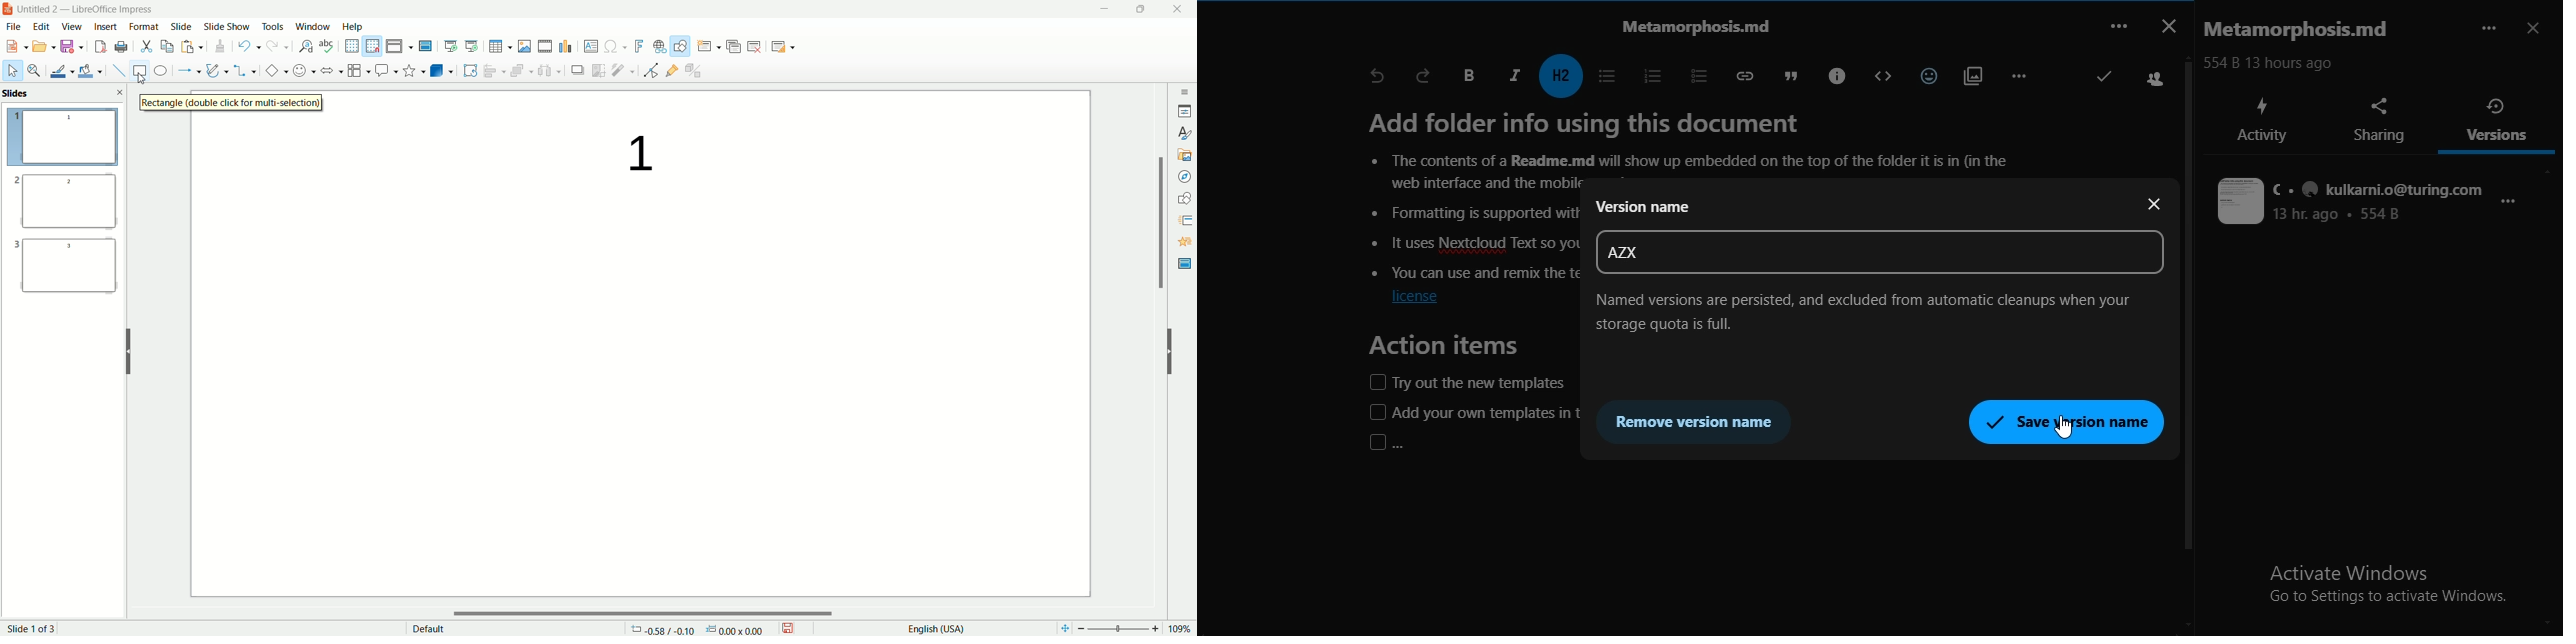 The image size is (2576, 644). What do you see at coordinates (1183, 218) in the screenshot?
I see `slide transition` at bounding box center [1183, 218].